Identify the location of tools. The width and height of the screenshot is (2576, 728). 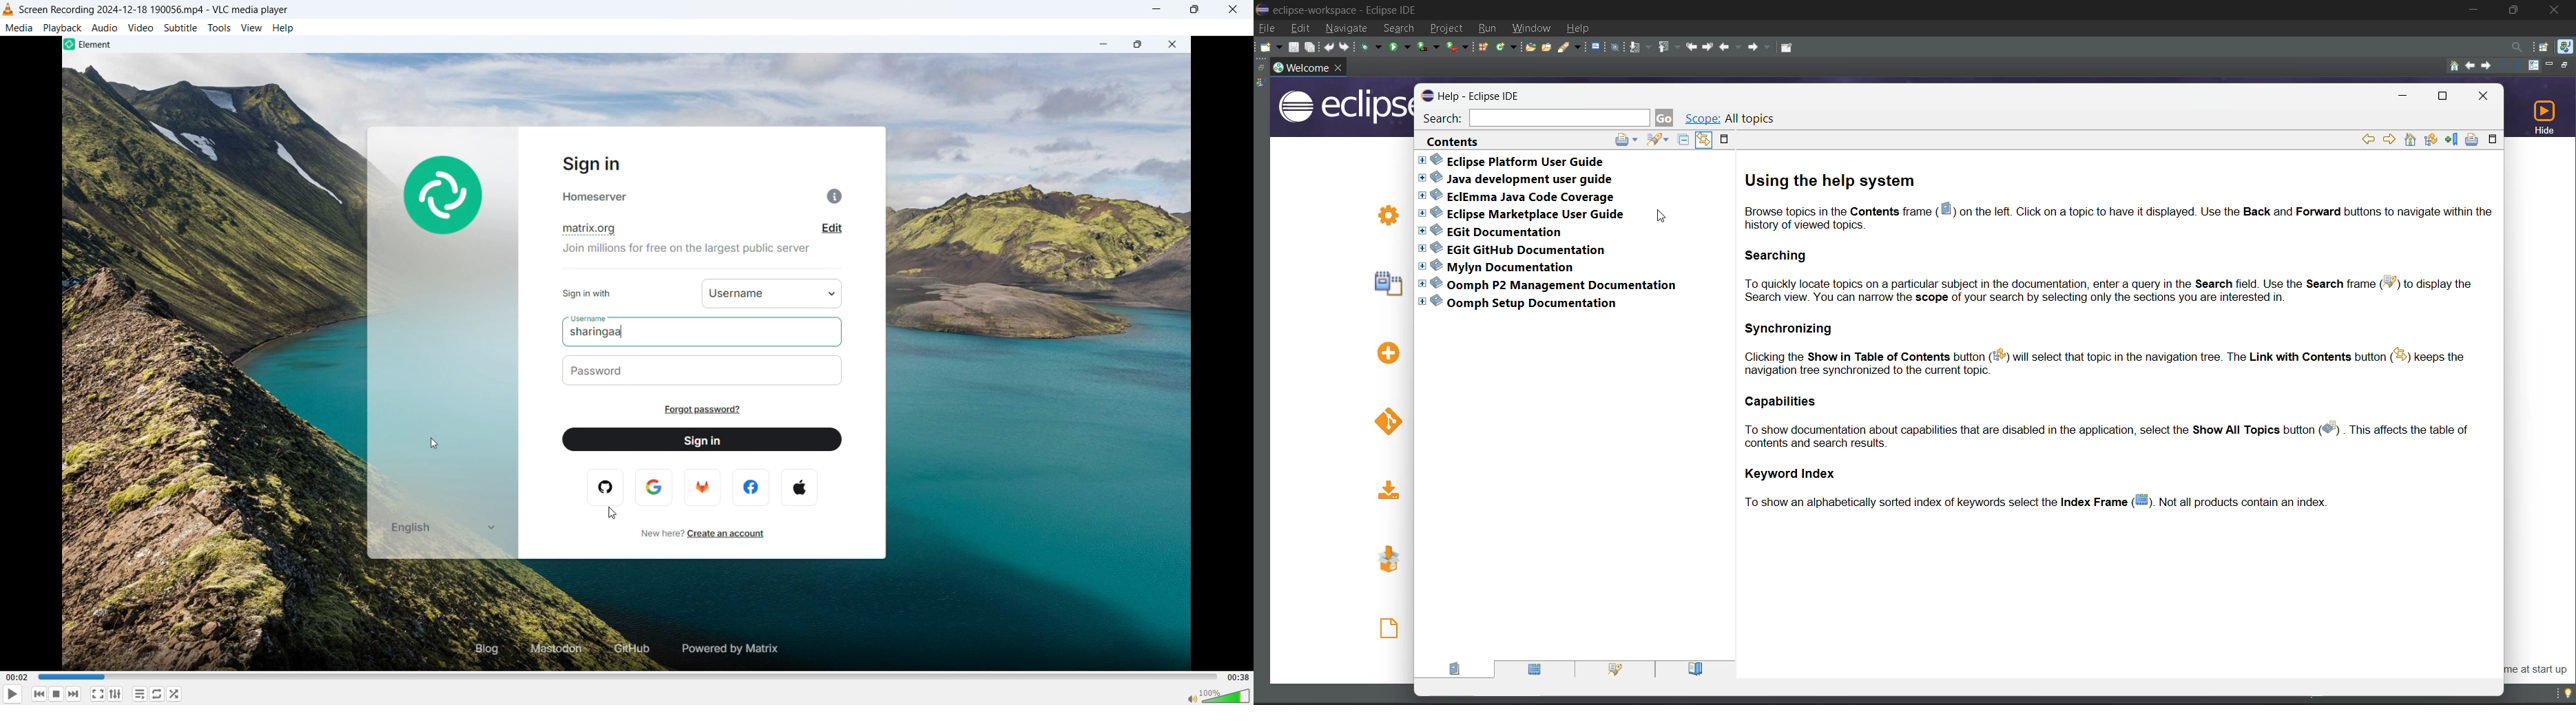
(219, 28).